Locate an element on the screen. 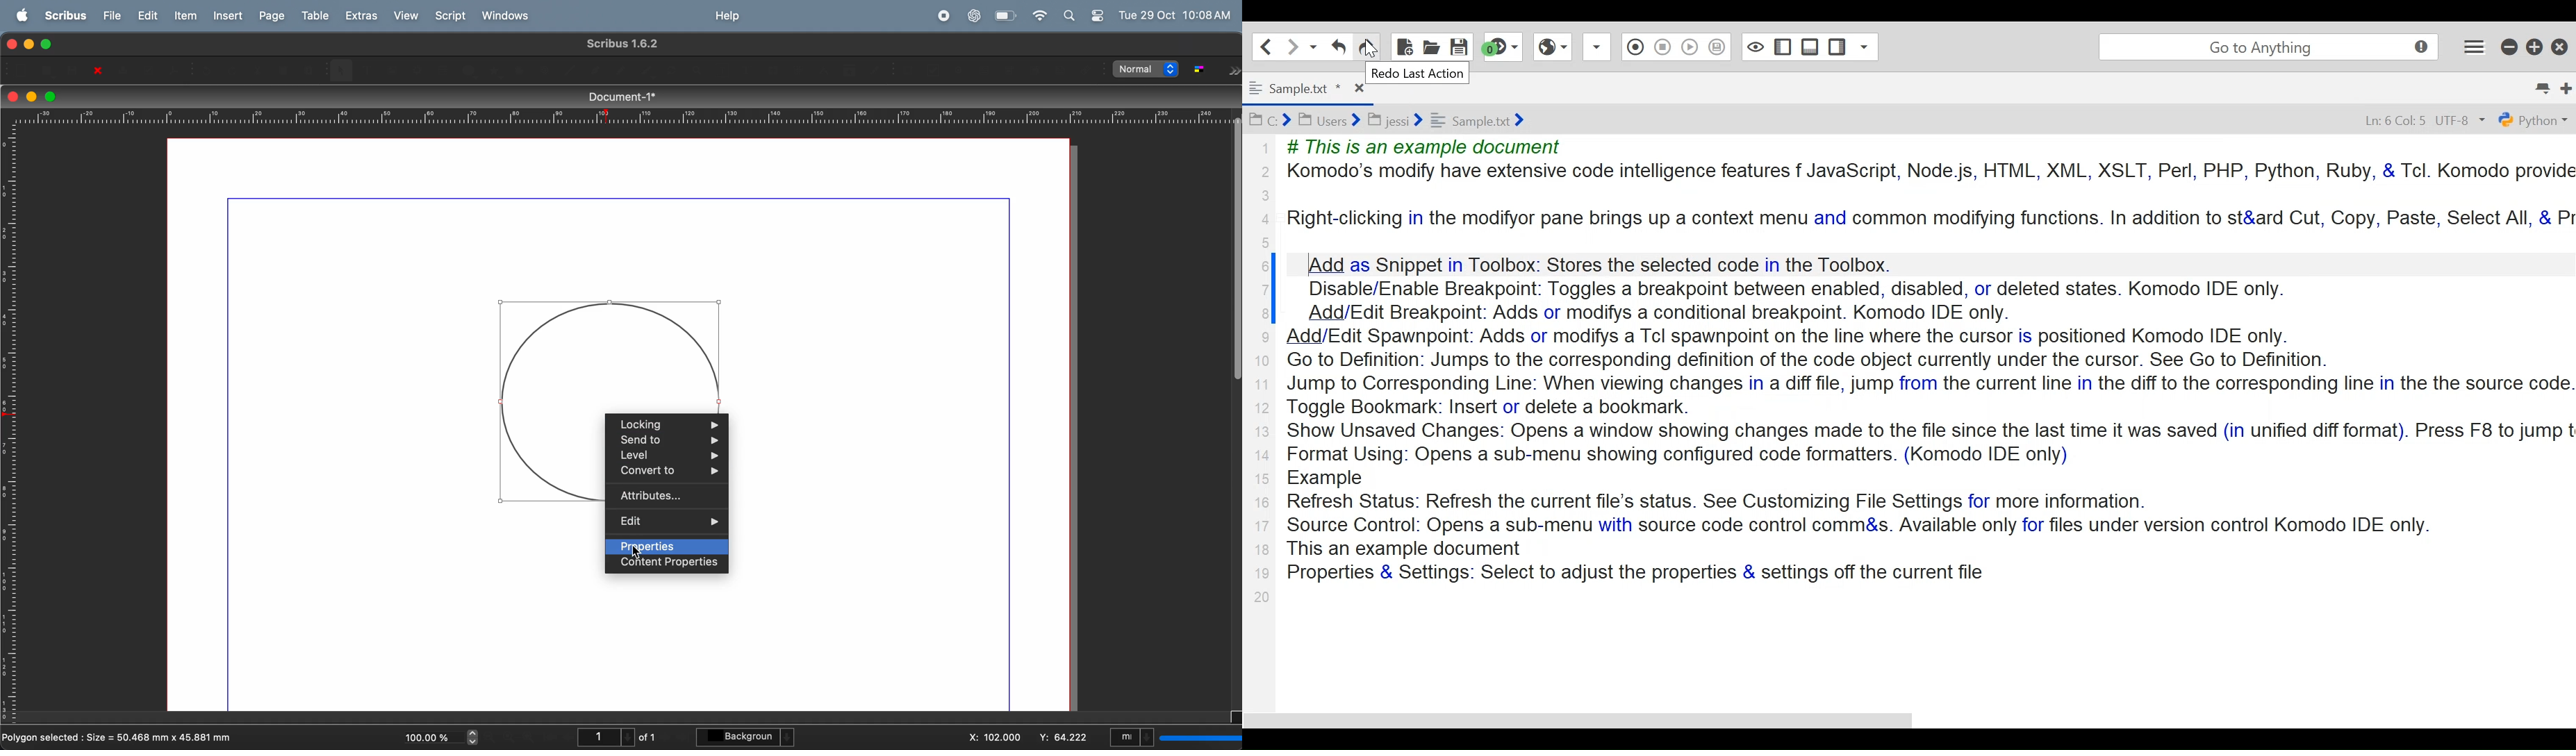  document title is located at coordinates (617, 97).